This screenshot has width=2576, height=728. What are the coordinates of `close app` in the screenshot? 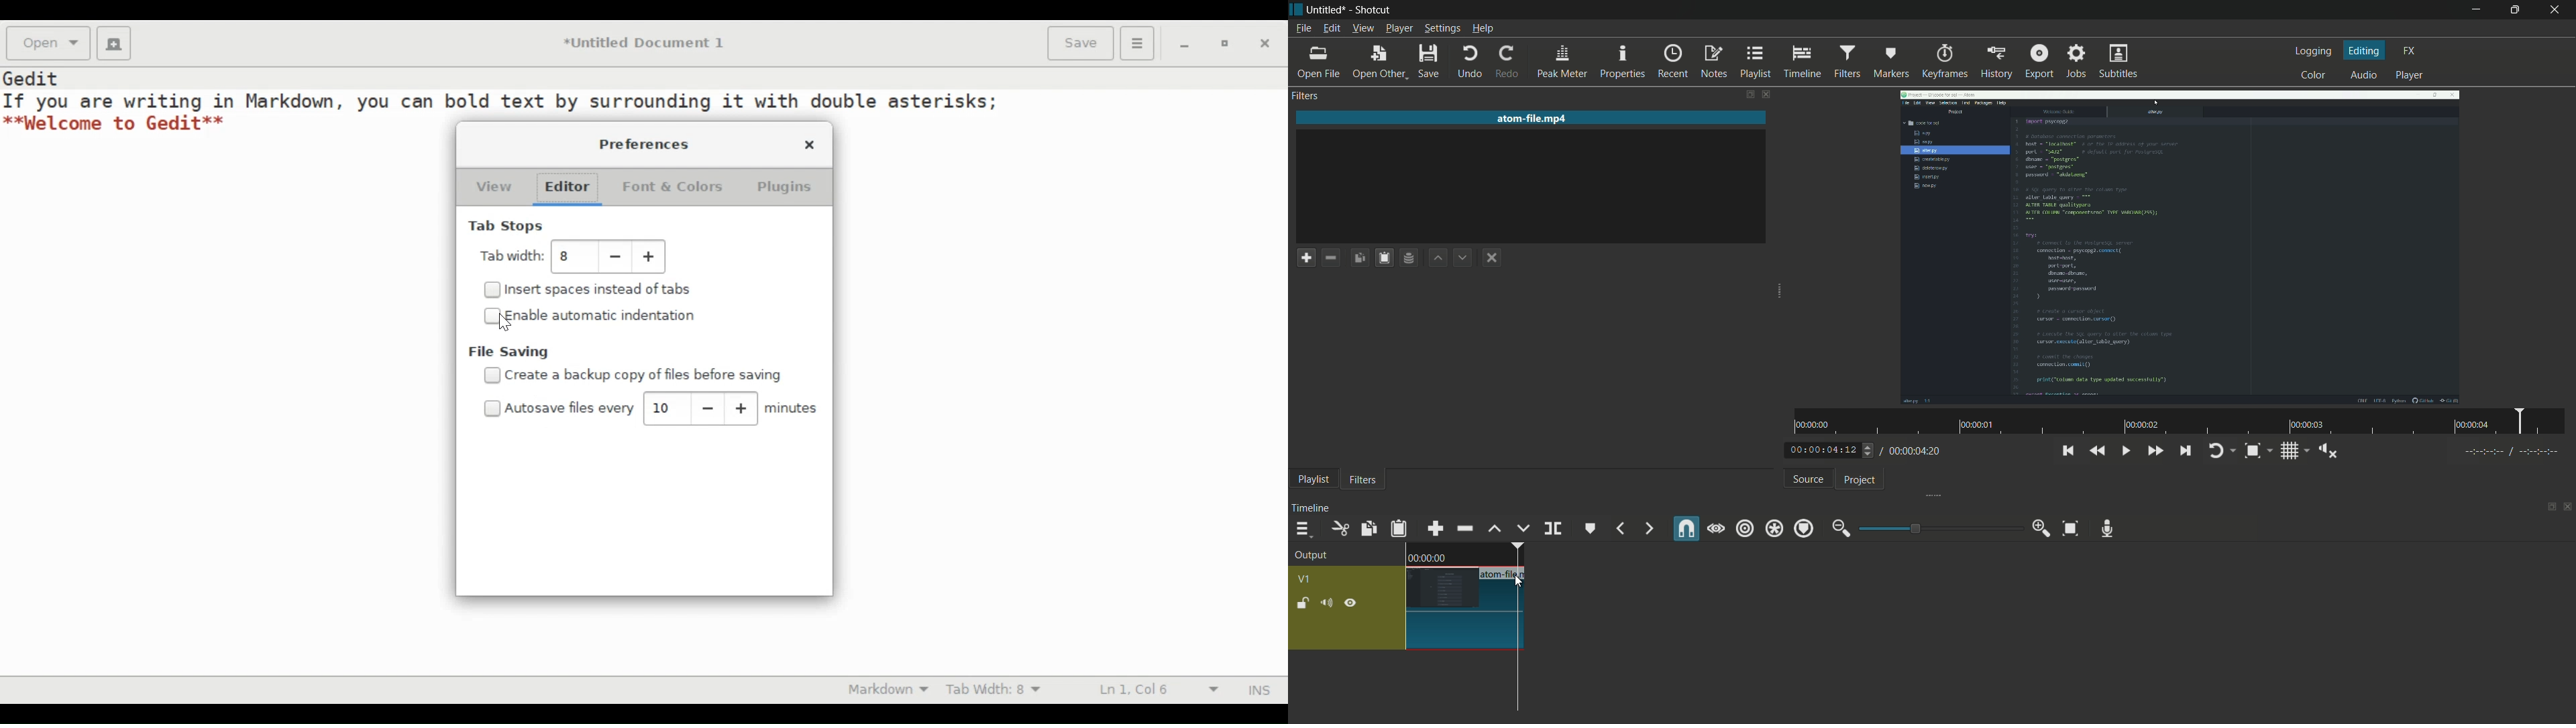 It's located at (2559, 9).